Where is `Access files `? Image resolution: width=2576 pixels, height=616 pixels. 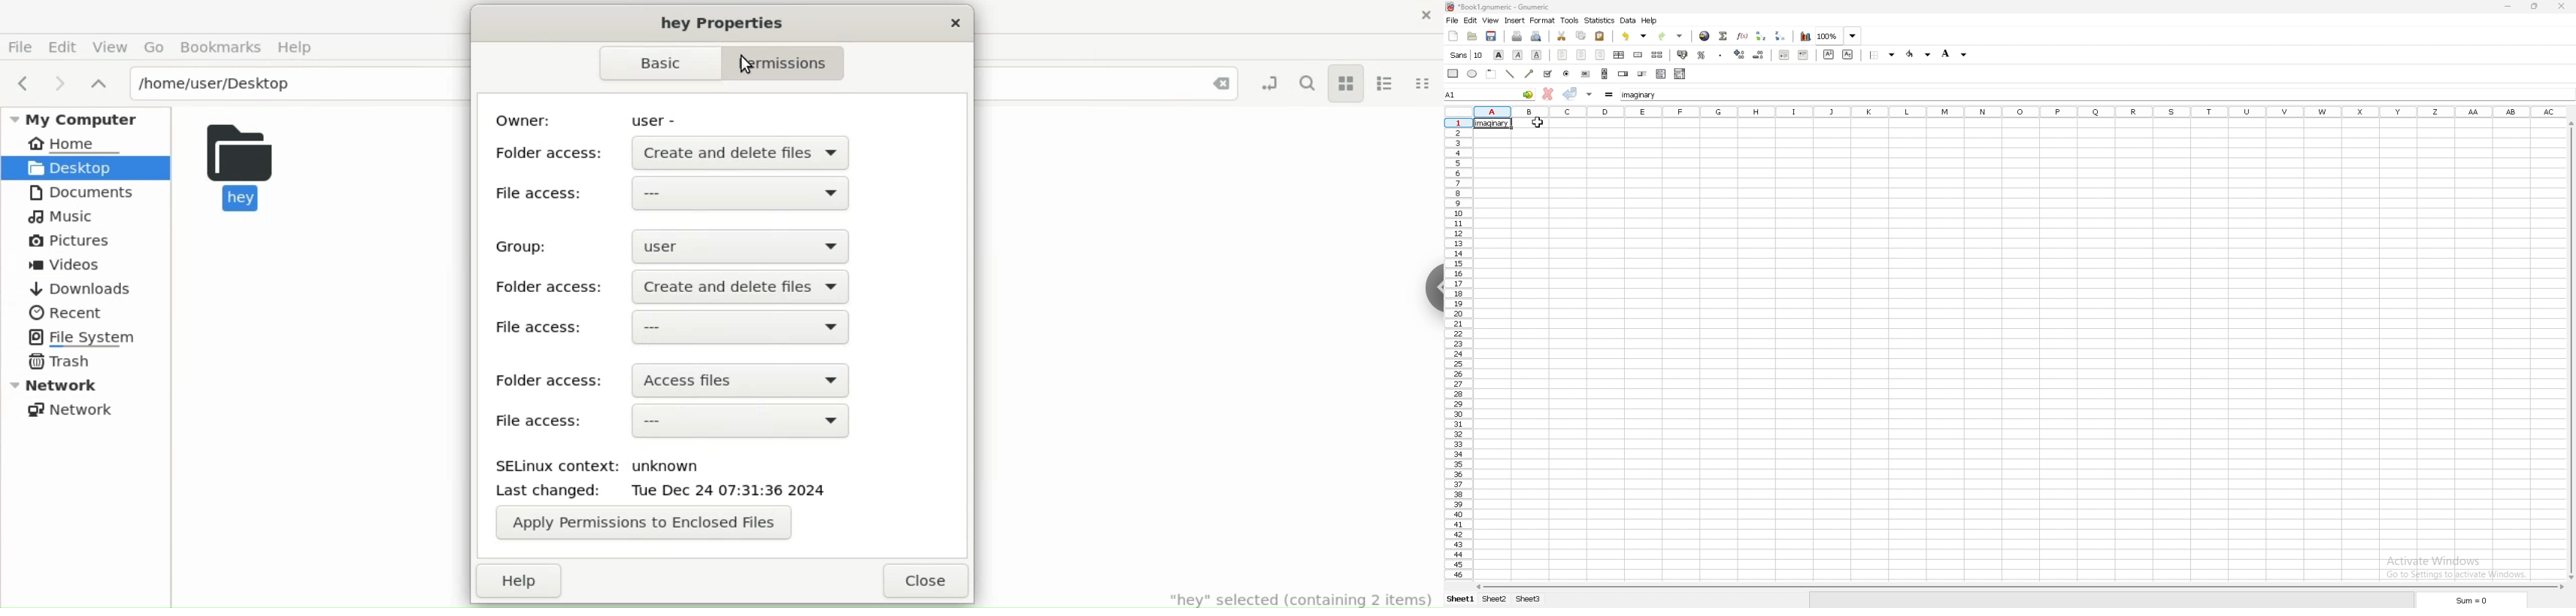 Access files  is located at coordinates (750, 376).